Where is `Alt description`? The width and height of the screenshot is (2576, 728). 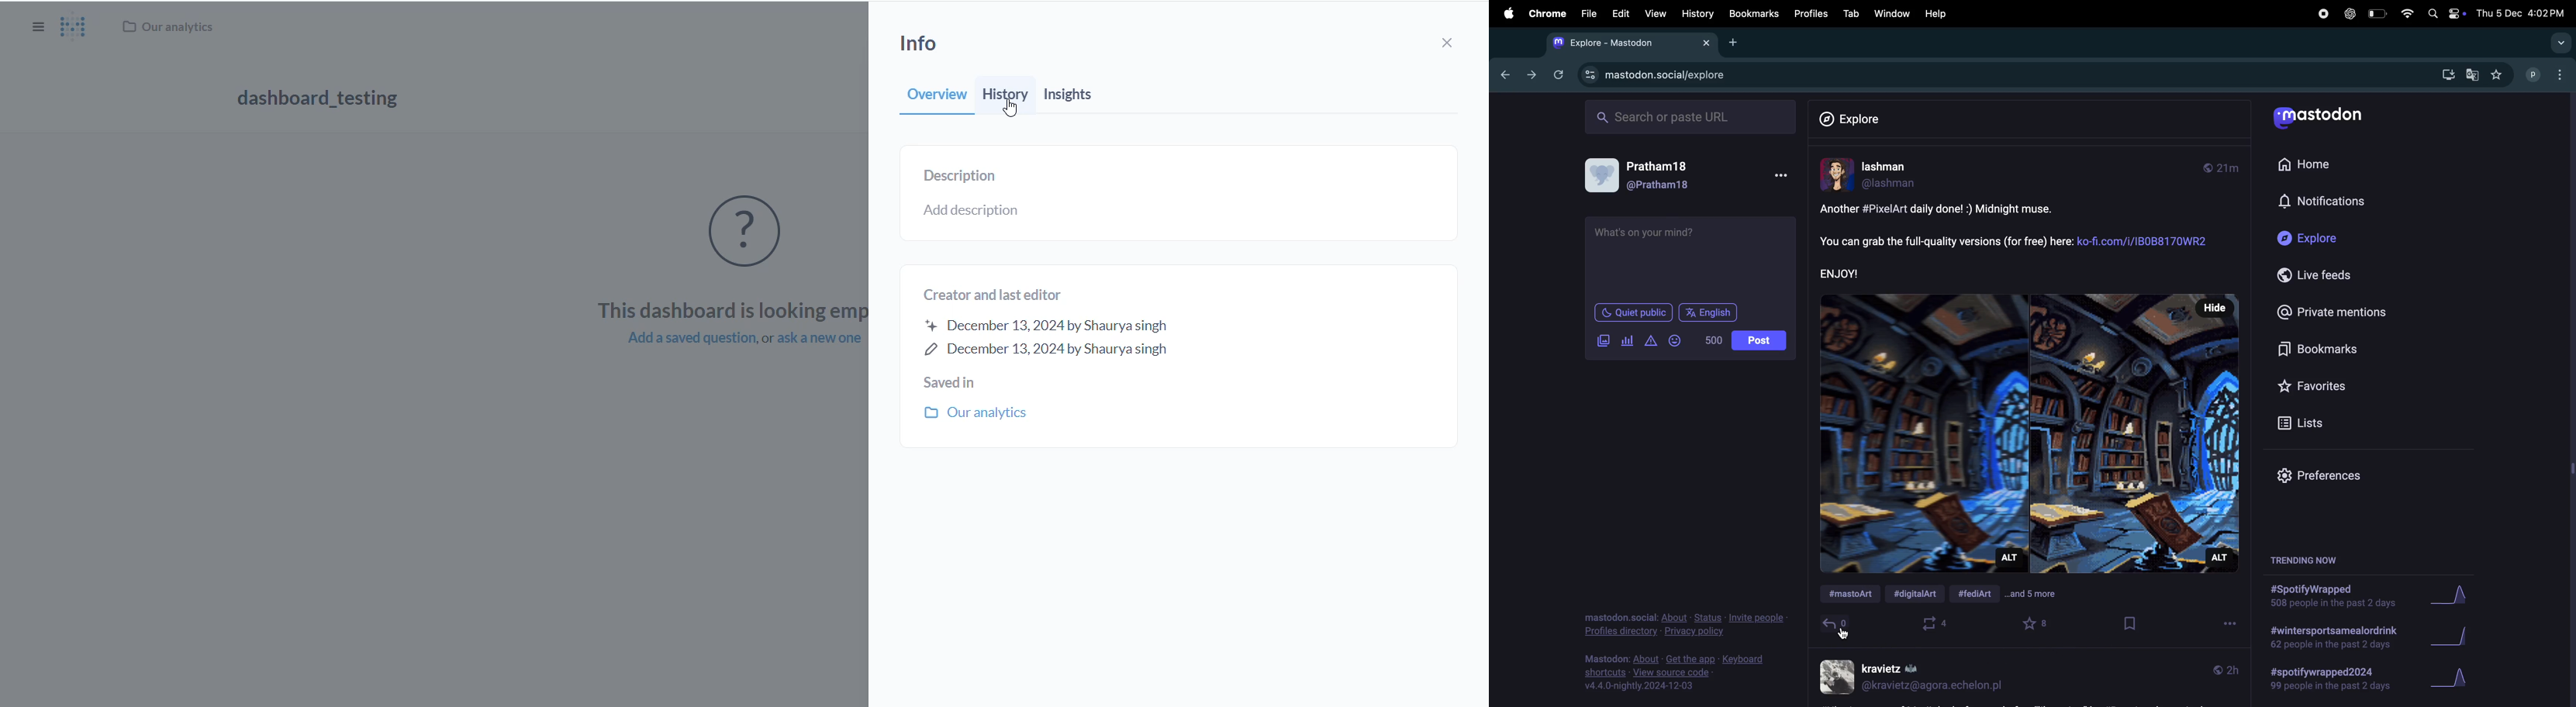
Alt description is located at coordinates (2010, 559).